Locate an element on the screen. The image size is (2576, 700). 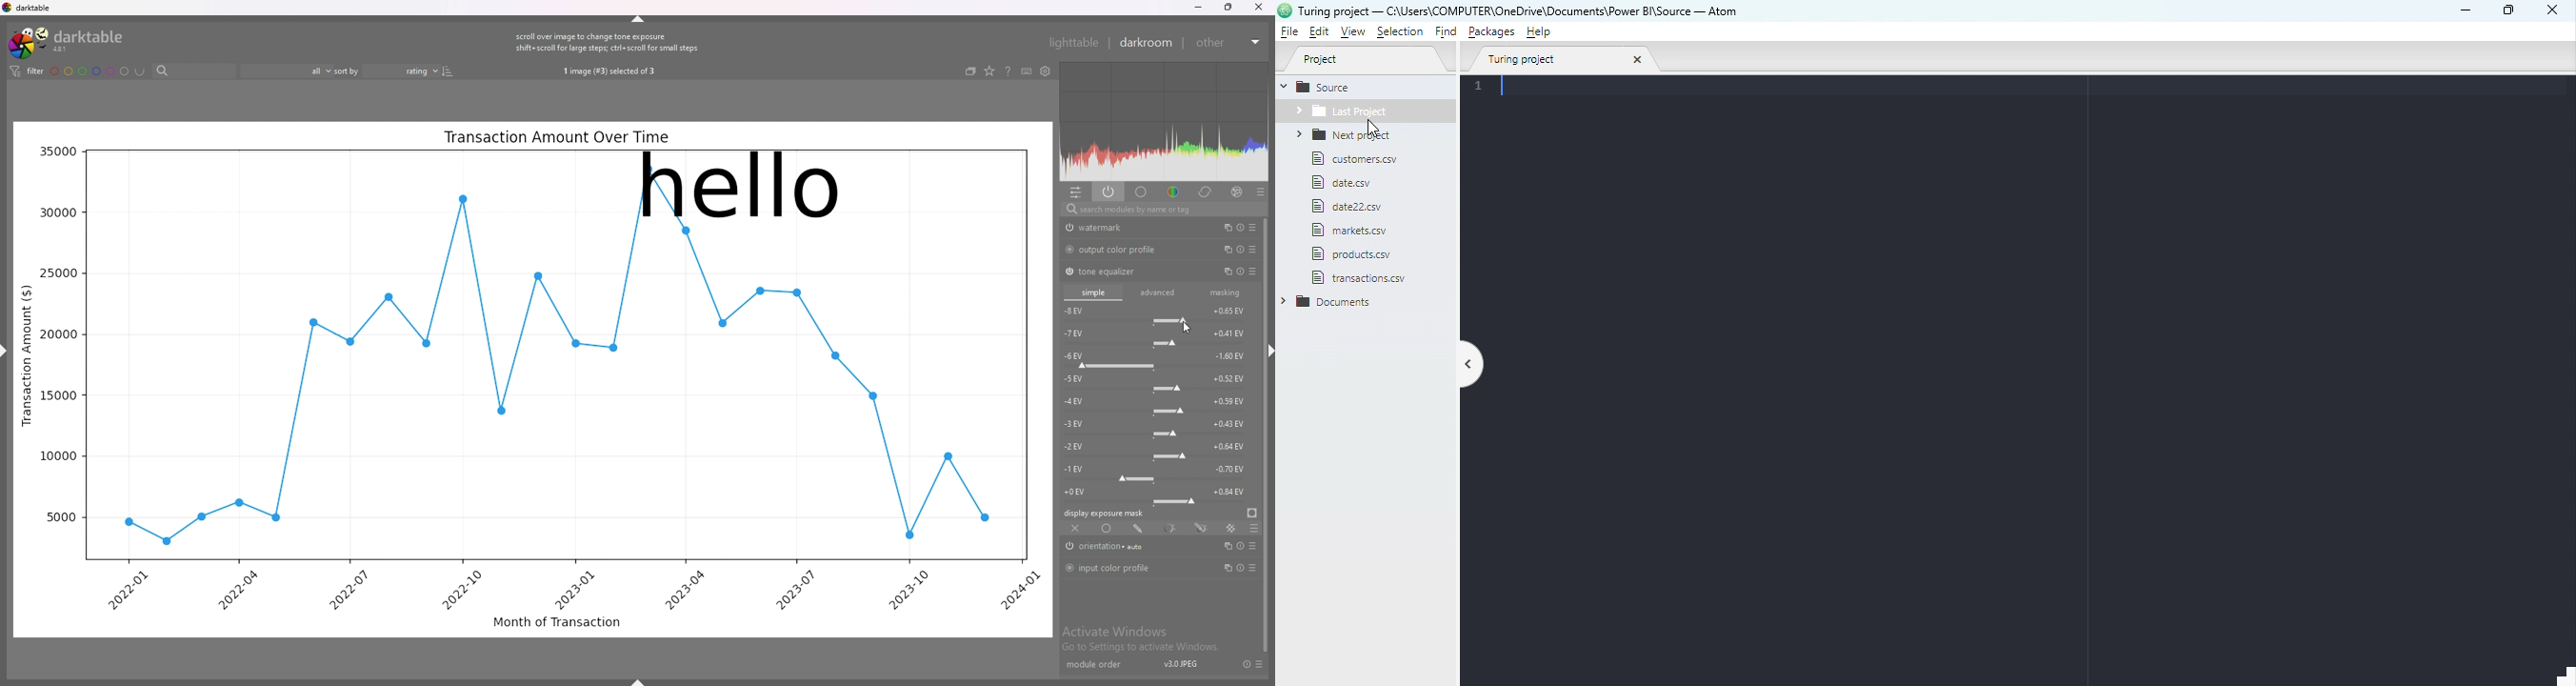
blending options is located at coordinates (1253, 528).